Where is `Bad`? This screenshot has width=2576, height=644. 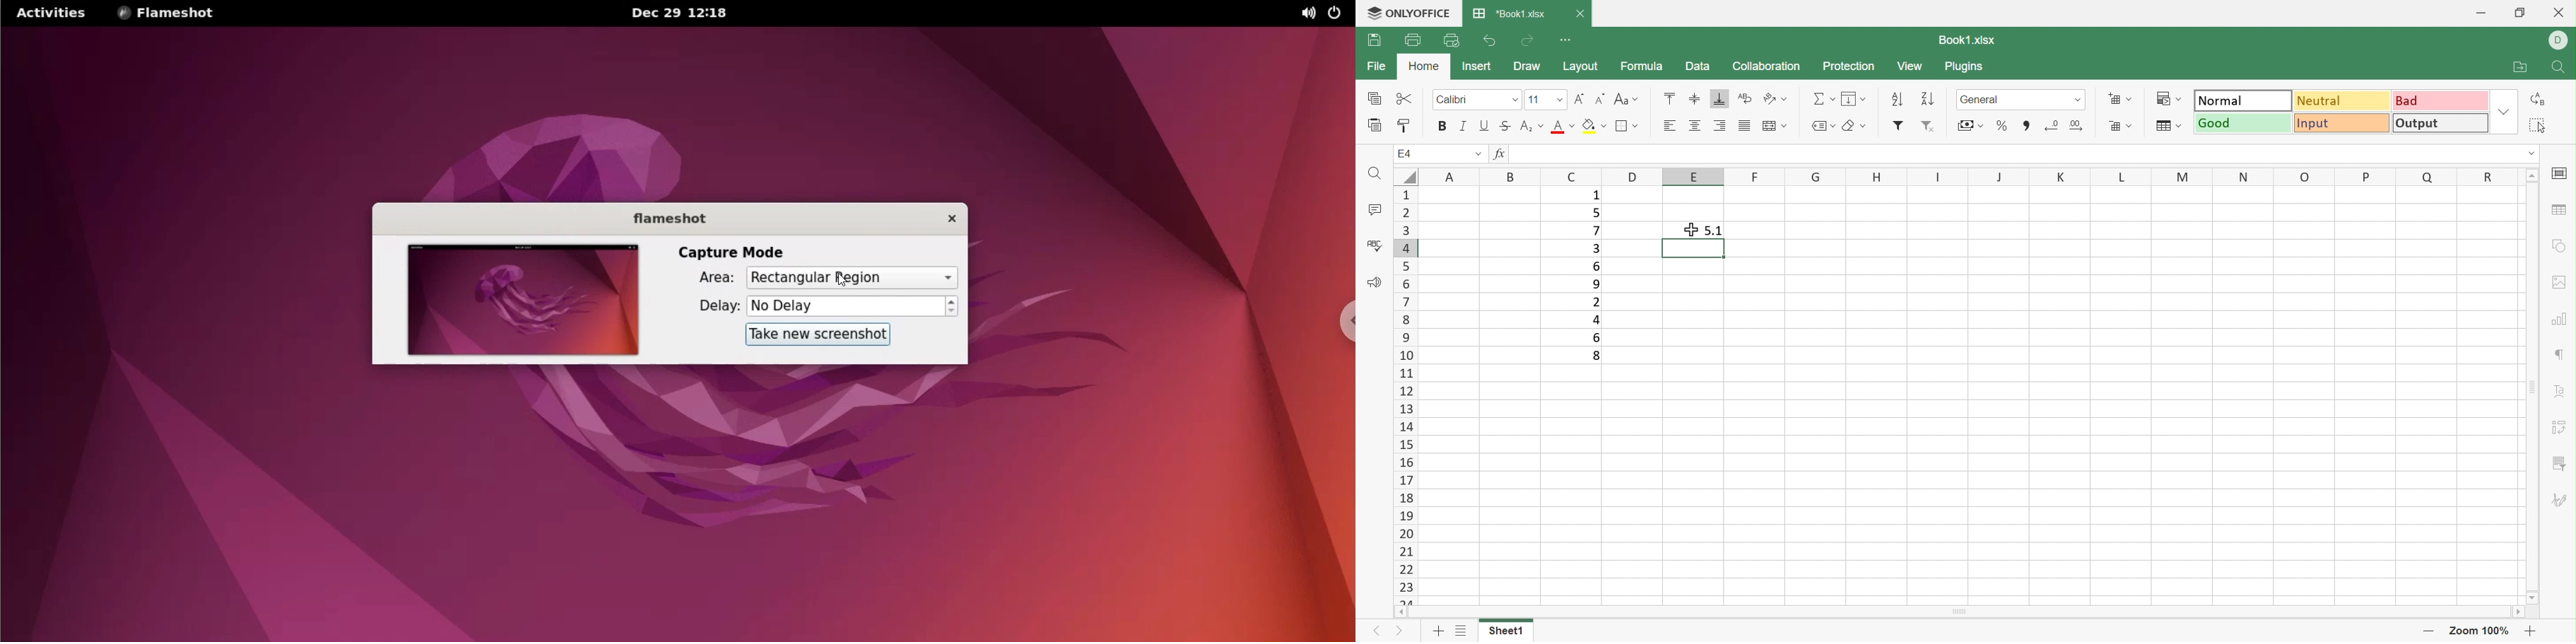 Bad is located at coordinates (2440, 101).